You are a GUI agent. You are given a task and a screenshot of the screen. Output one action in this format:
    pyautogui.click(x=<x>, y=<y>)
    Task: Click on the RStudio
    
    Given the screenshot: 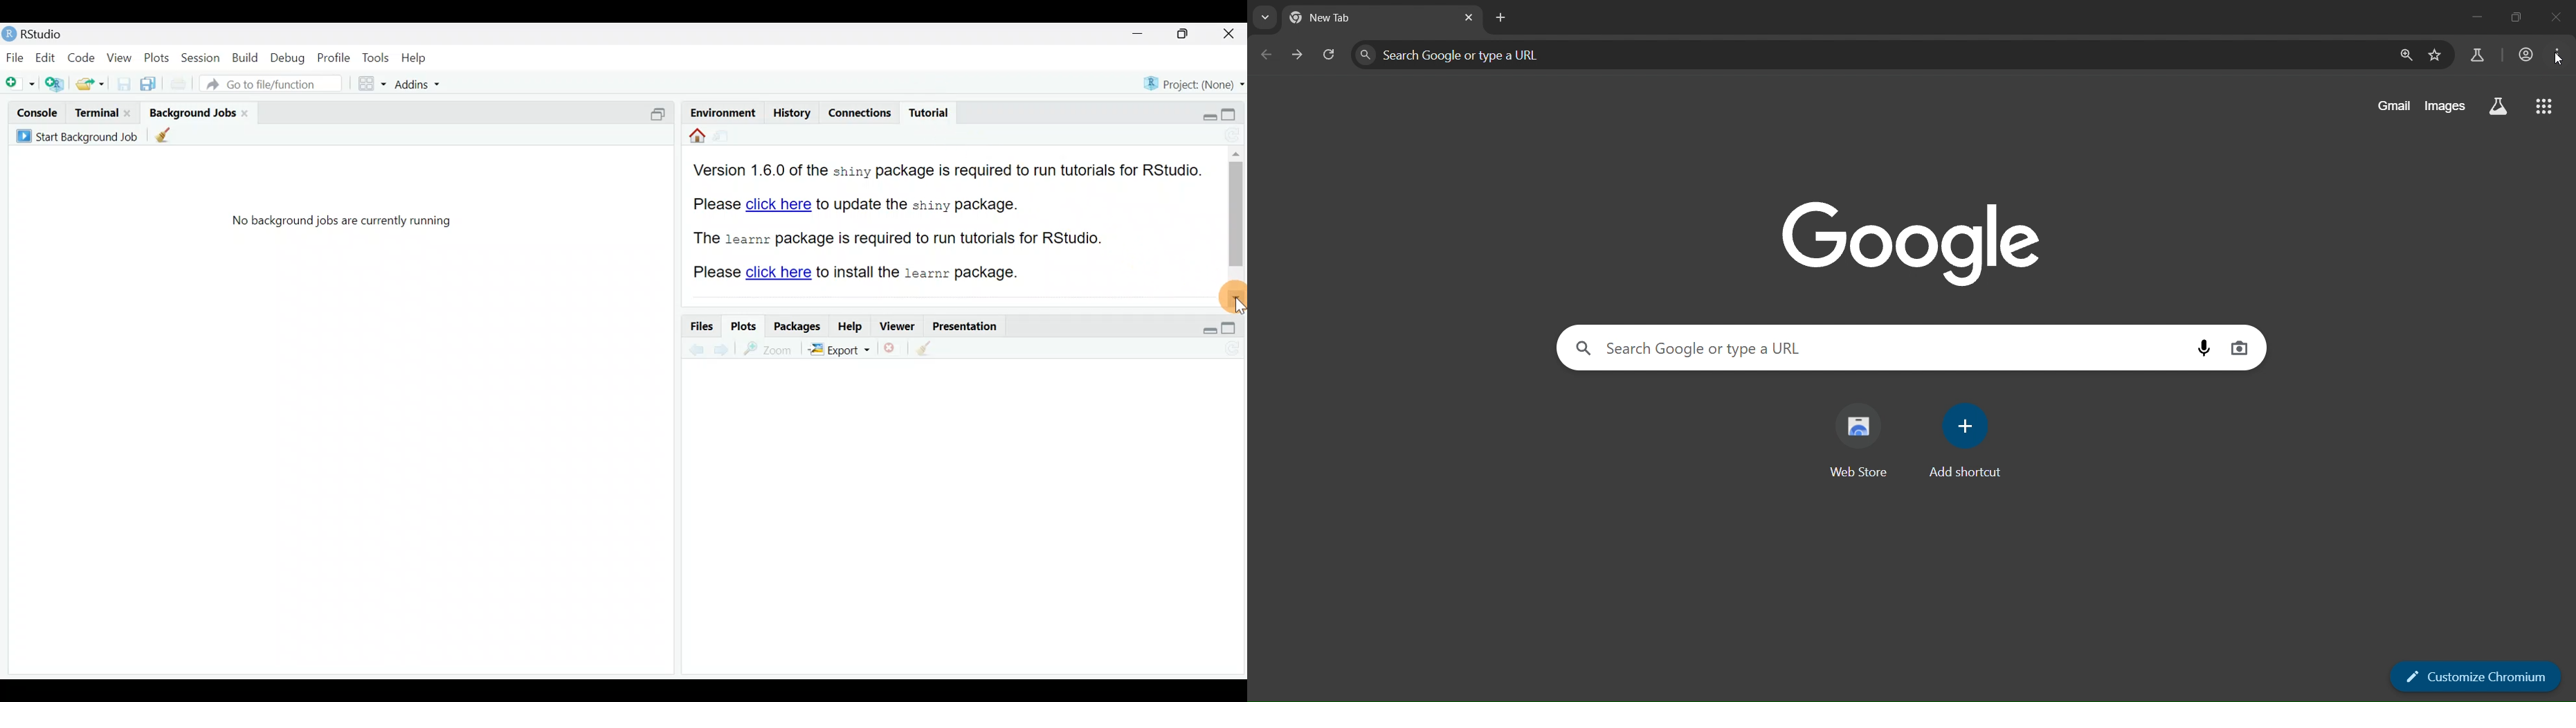 What is the action you would take?
    pyautogui.click(x=38, y=34)
    